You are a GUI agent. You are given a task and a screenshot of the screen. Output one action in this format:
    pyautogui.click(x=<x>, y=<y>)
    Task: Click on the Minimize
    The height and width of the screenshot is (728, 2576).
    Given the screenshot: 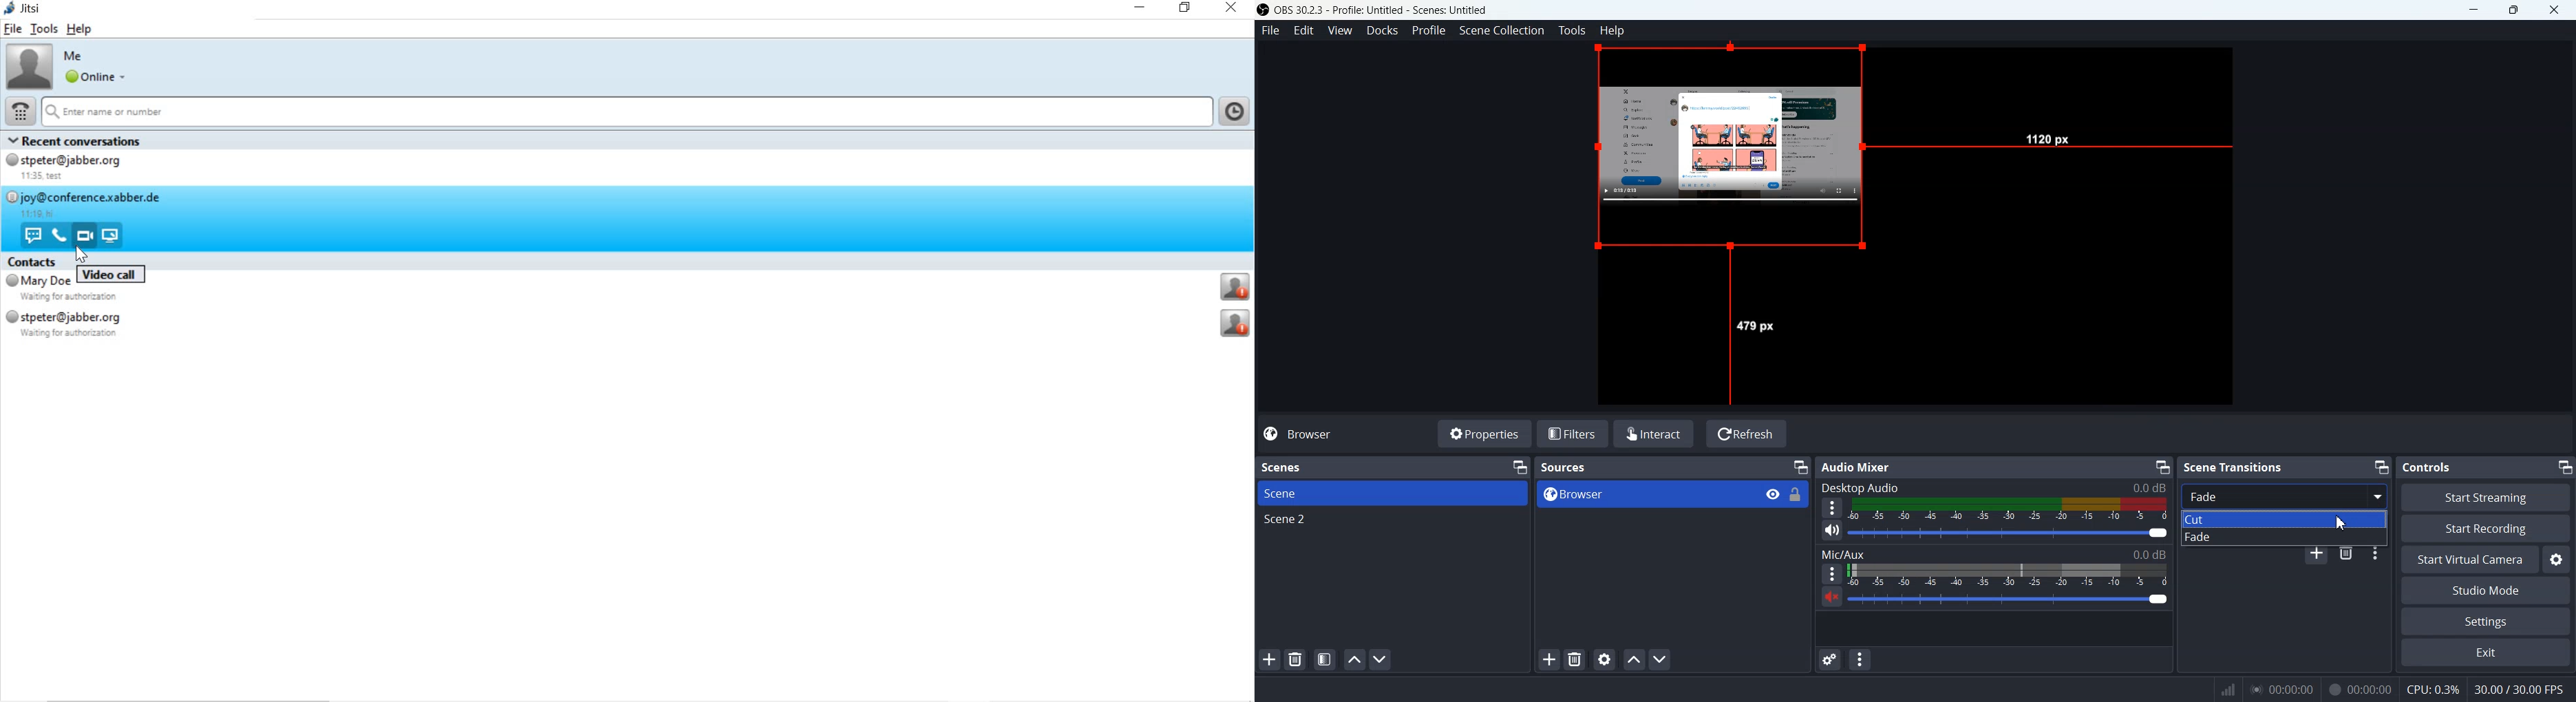 What is the action you would take?
    pyautogui.click(x=2474, y=10)
    